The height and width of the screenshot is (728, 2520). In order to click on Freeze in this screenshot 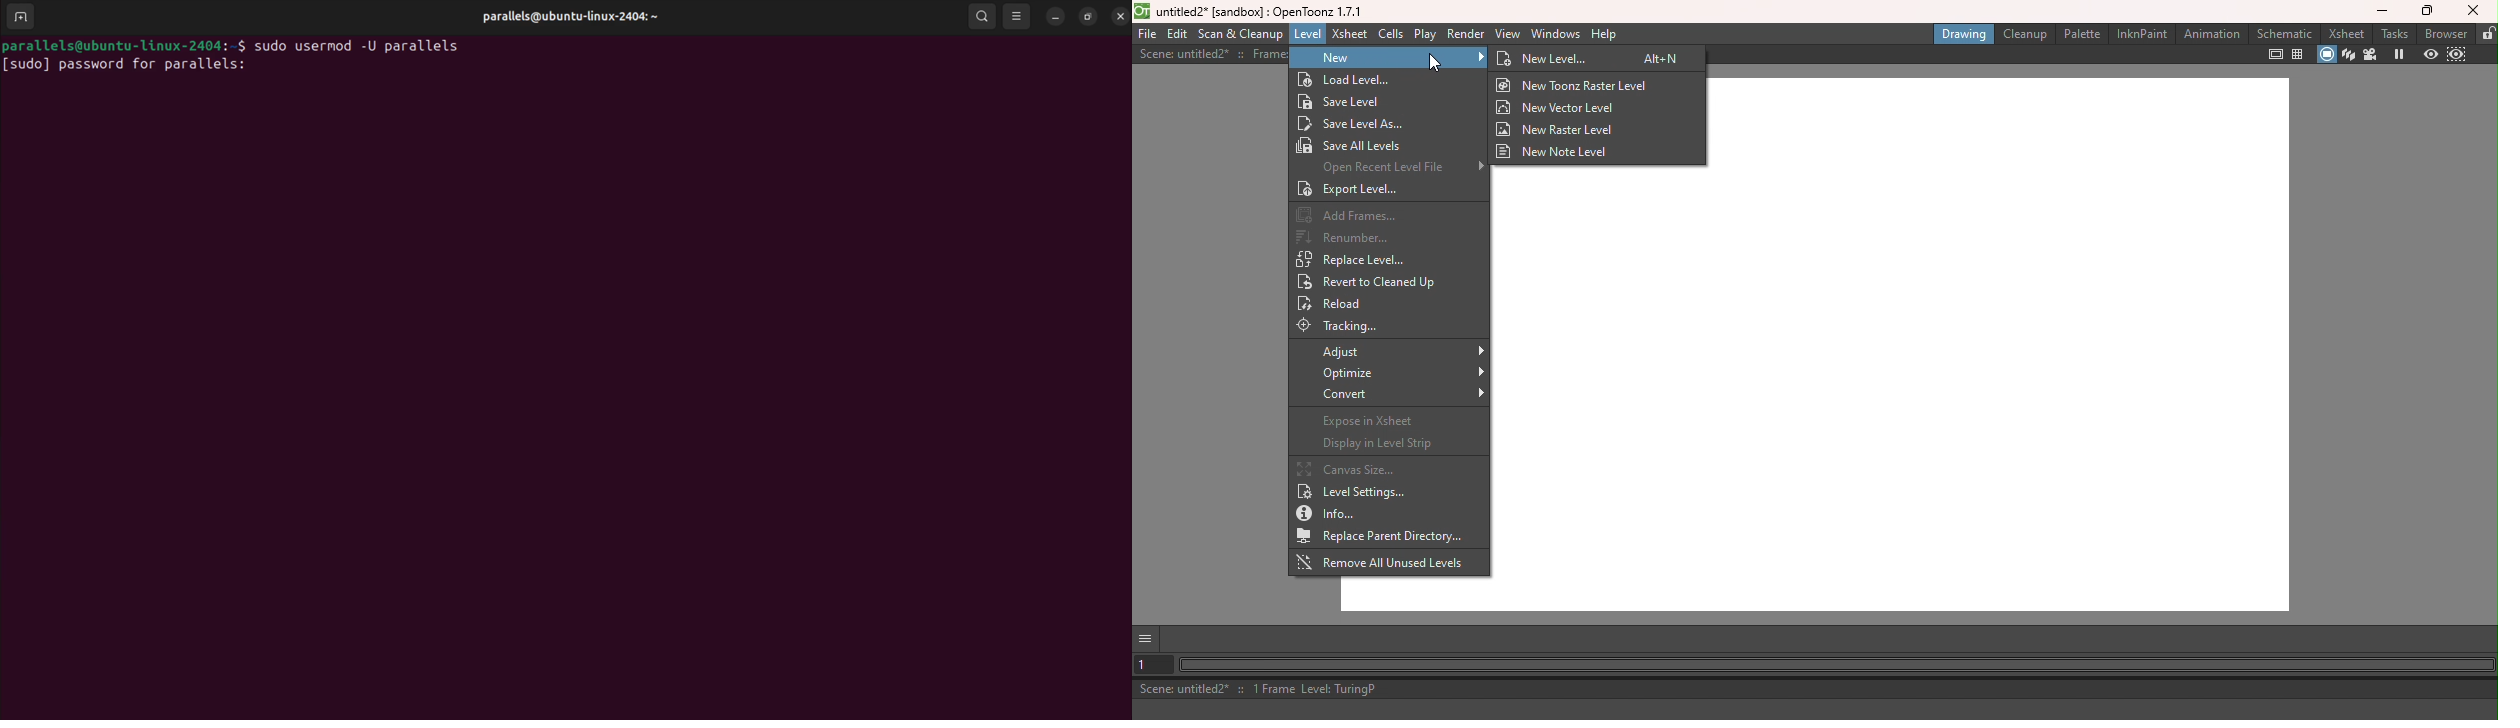, I will do `click(2394, 54)`.